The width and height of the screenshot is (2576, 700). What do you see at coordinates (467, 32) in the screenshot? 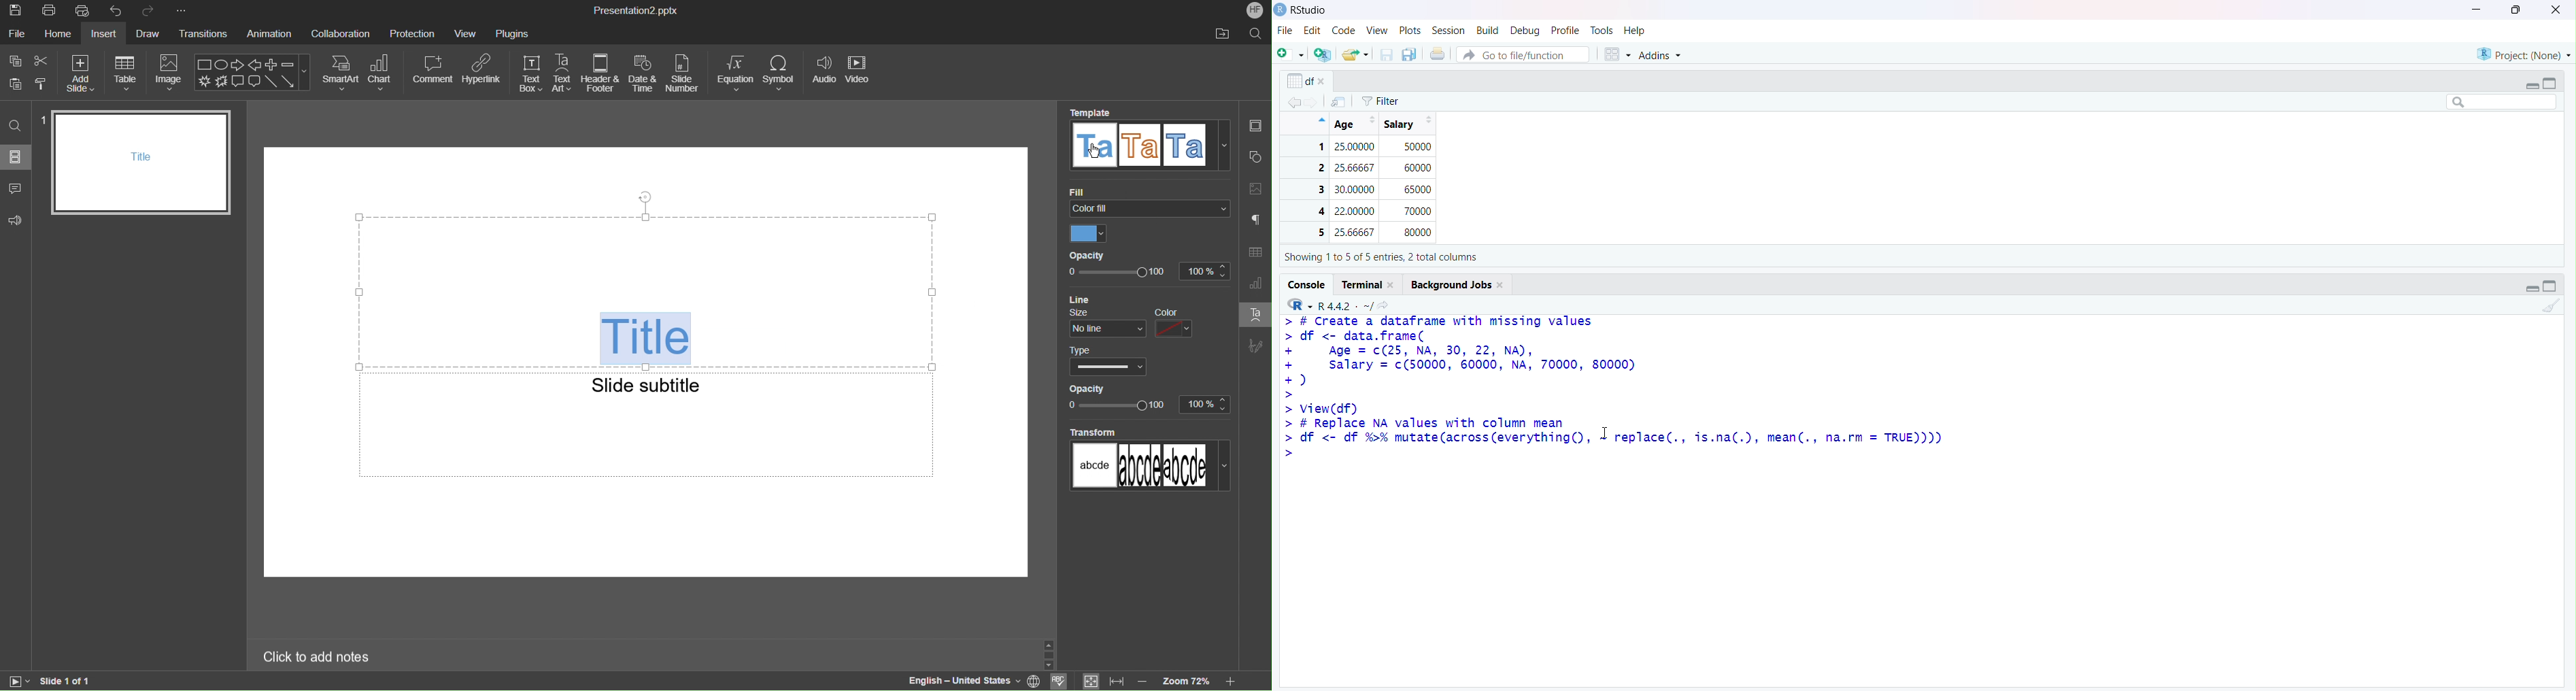
I see `View` at bounding box center [467, 32].